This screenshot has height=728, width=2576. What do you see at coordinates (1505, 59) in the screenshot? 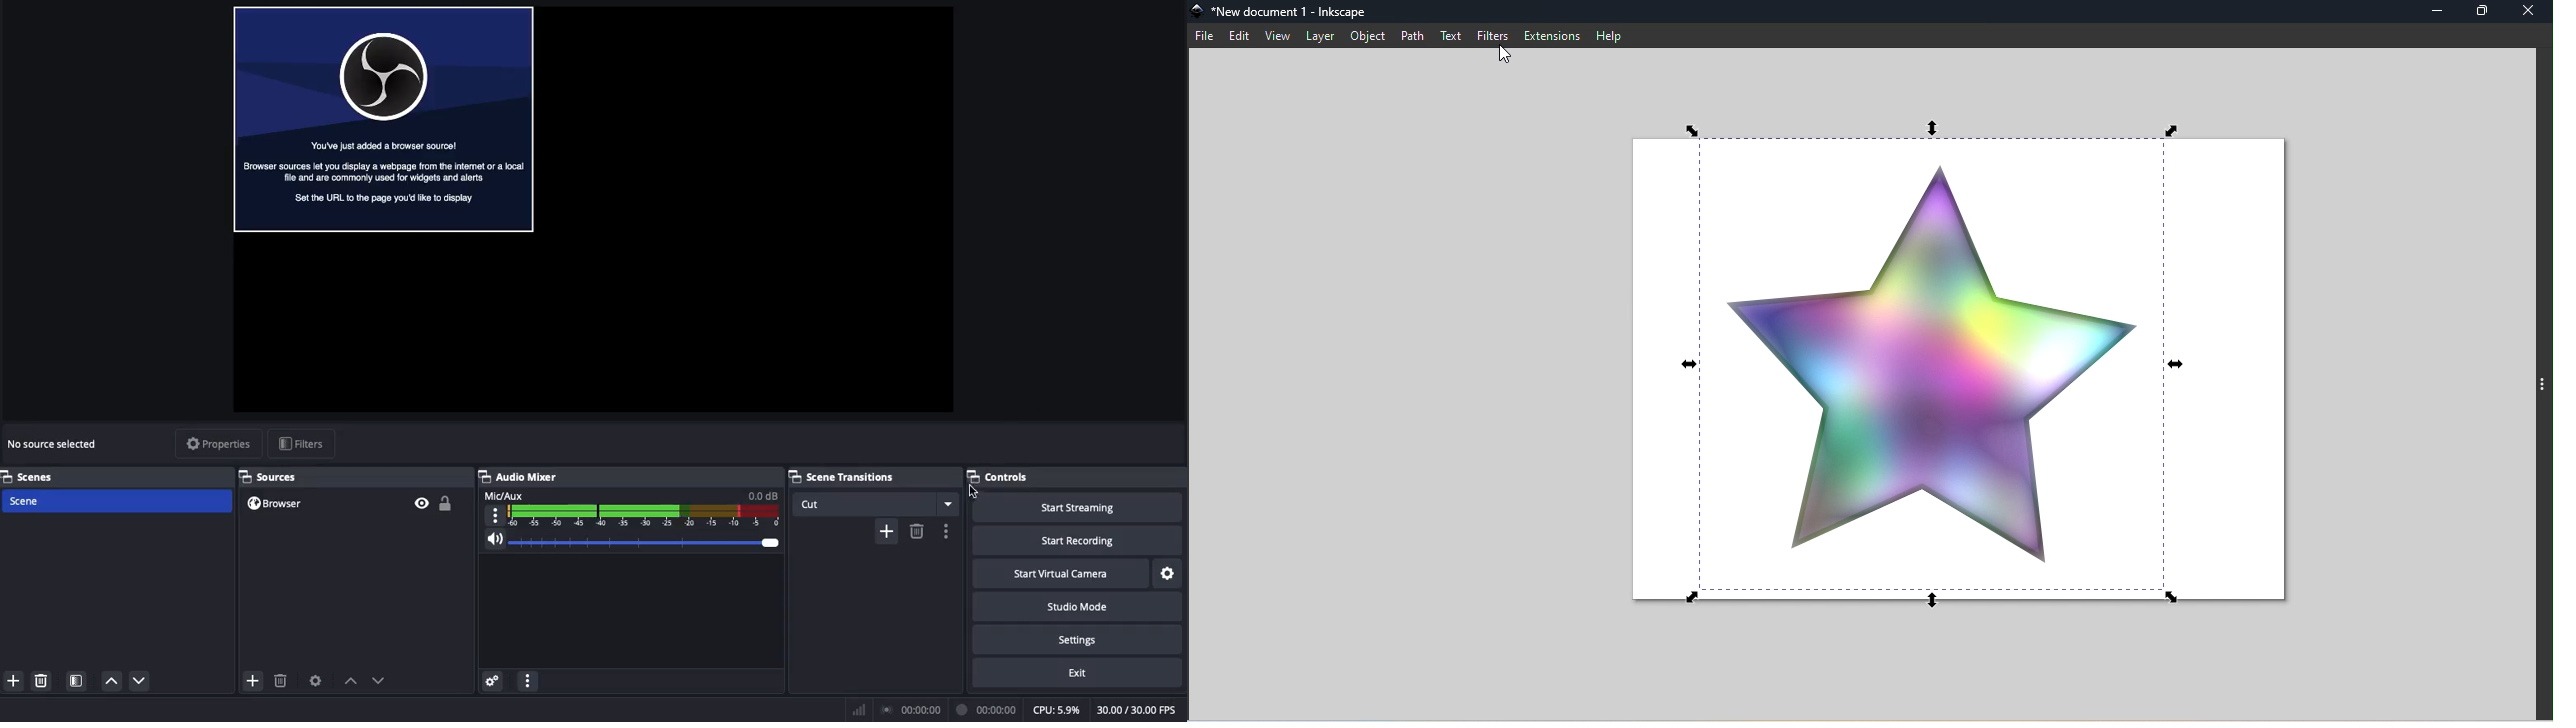
I see `Cursor` at bounding box center [1505, 59].